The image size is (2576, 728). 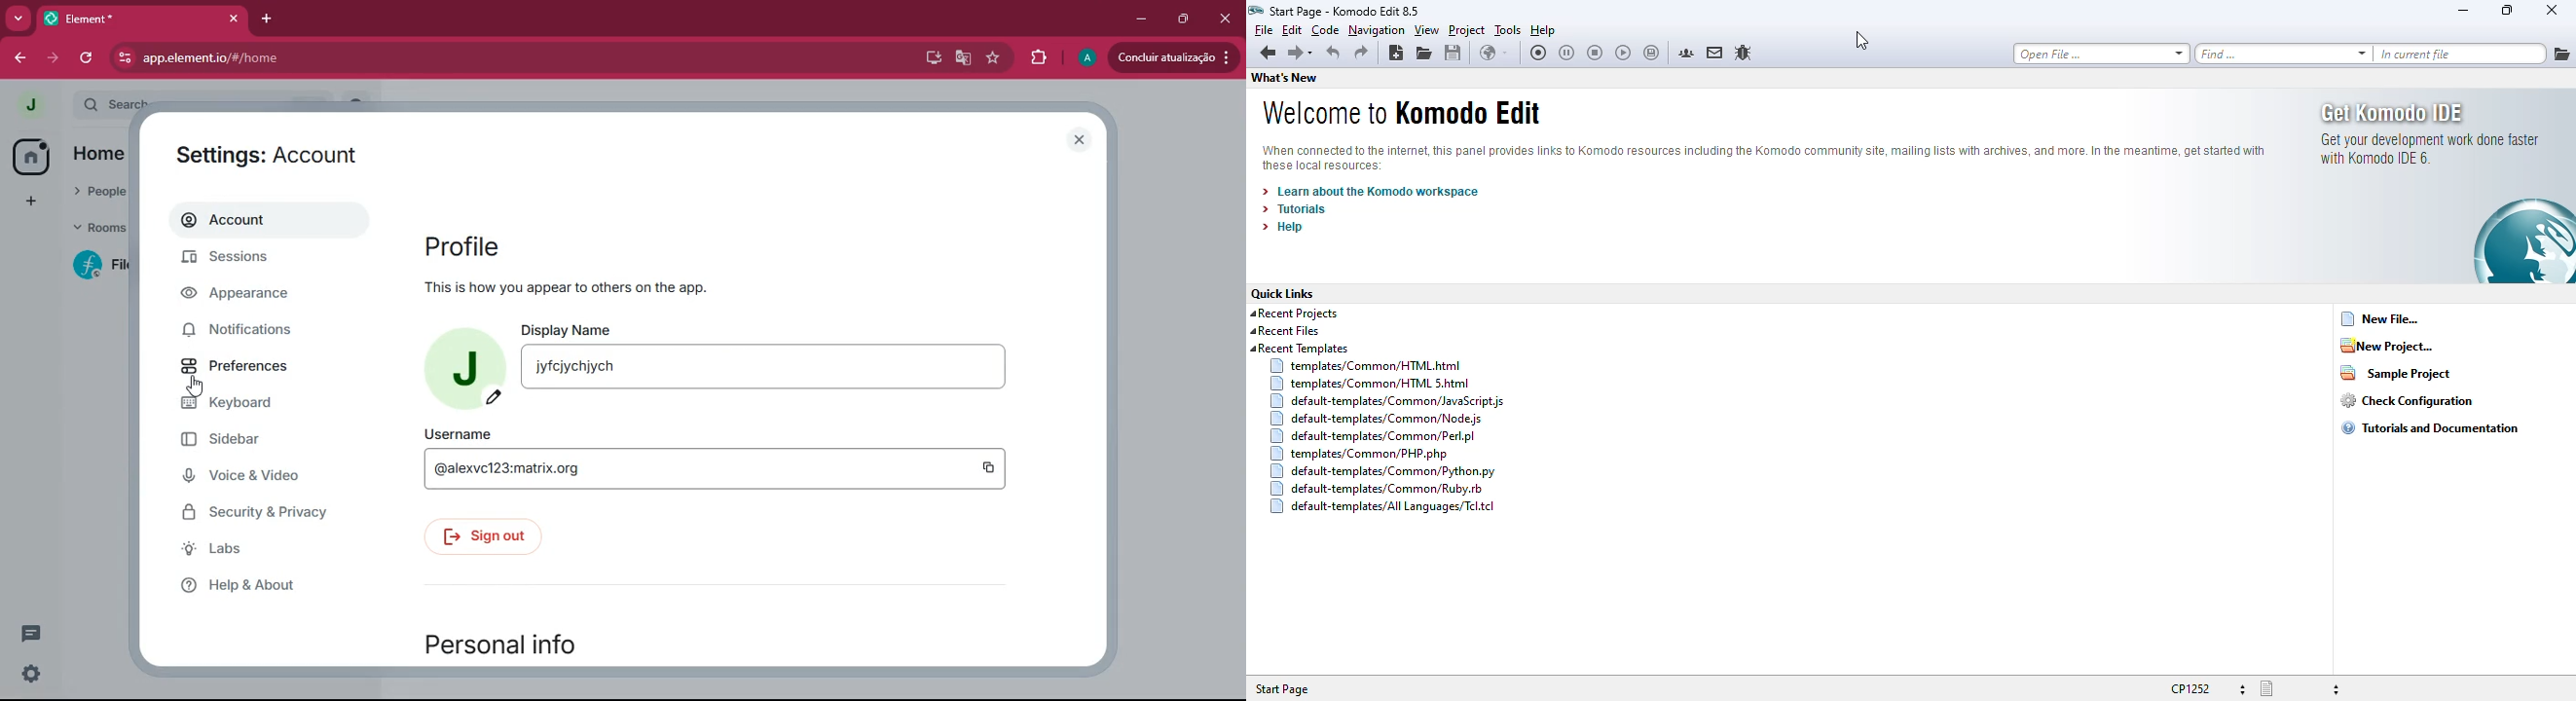 What do you see at coordinates (1228, 19) in the screenshot?
I see `close` at bounding box center [1228, 19].